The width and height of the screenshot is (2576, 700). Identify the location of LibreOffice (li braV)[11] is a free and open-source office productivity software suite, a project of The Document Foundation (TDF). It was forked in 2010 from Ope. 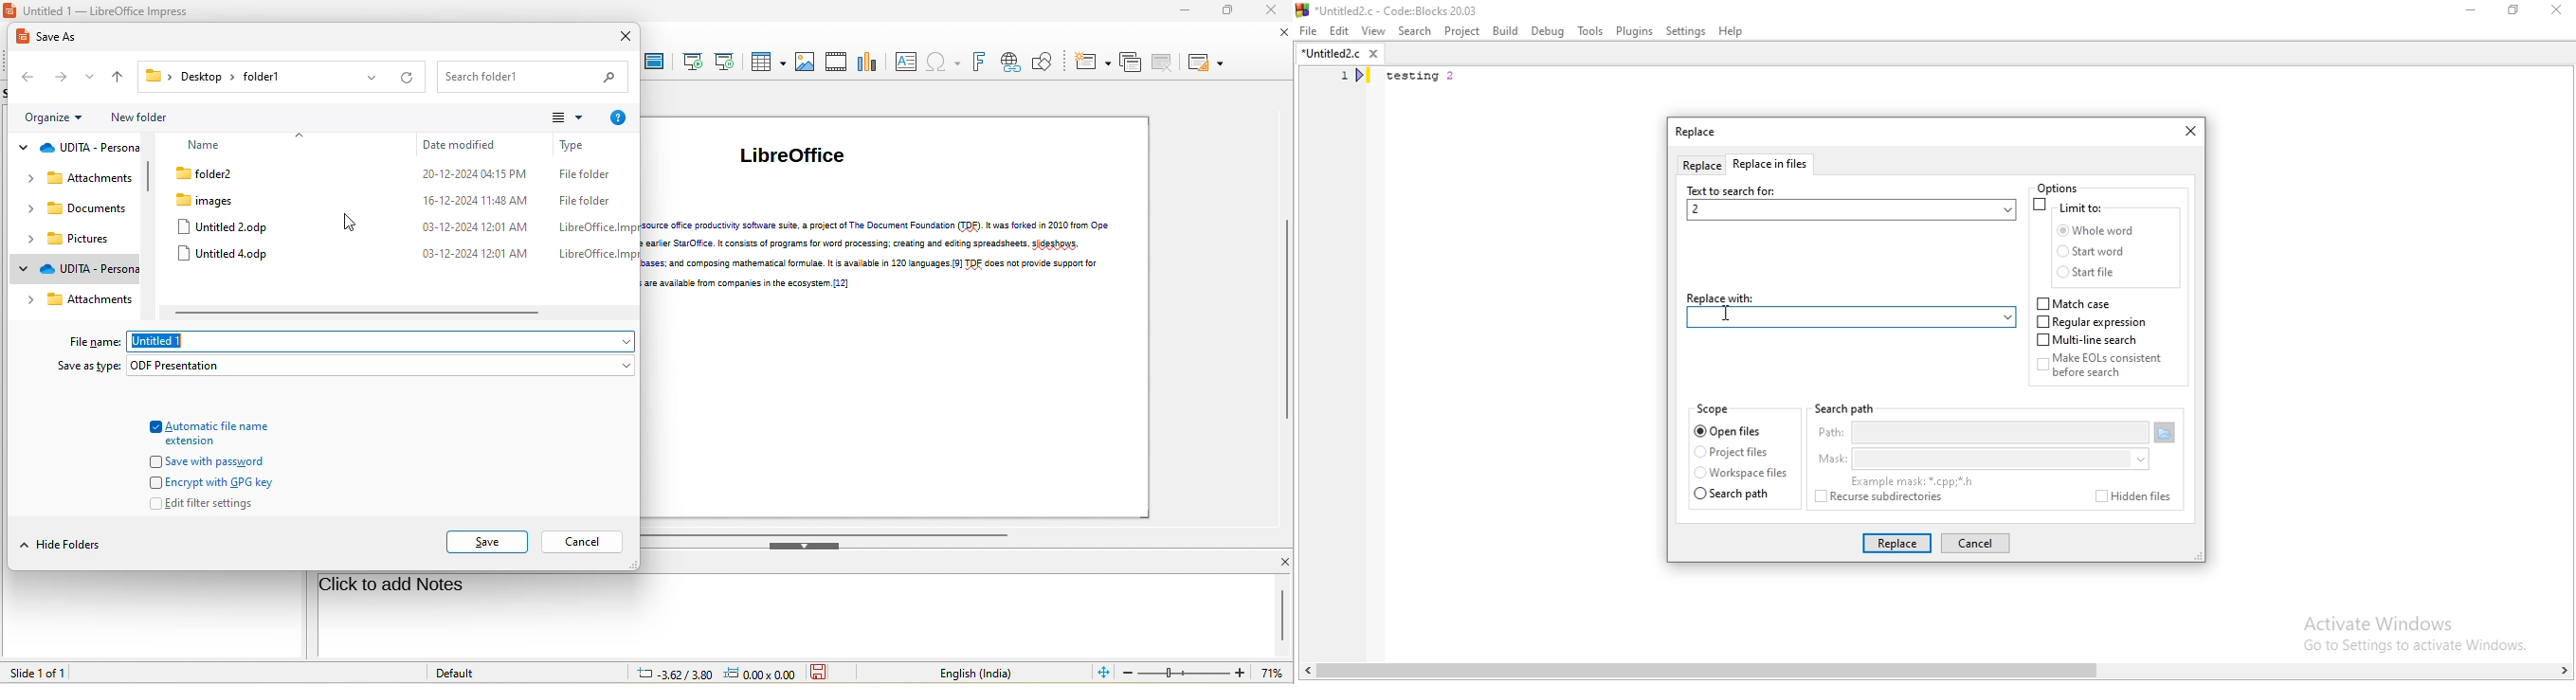
(883, 224).